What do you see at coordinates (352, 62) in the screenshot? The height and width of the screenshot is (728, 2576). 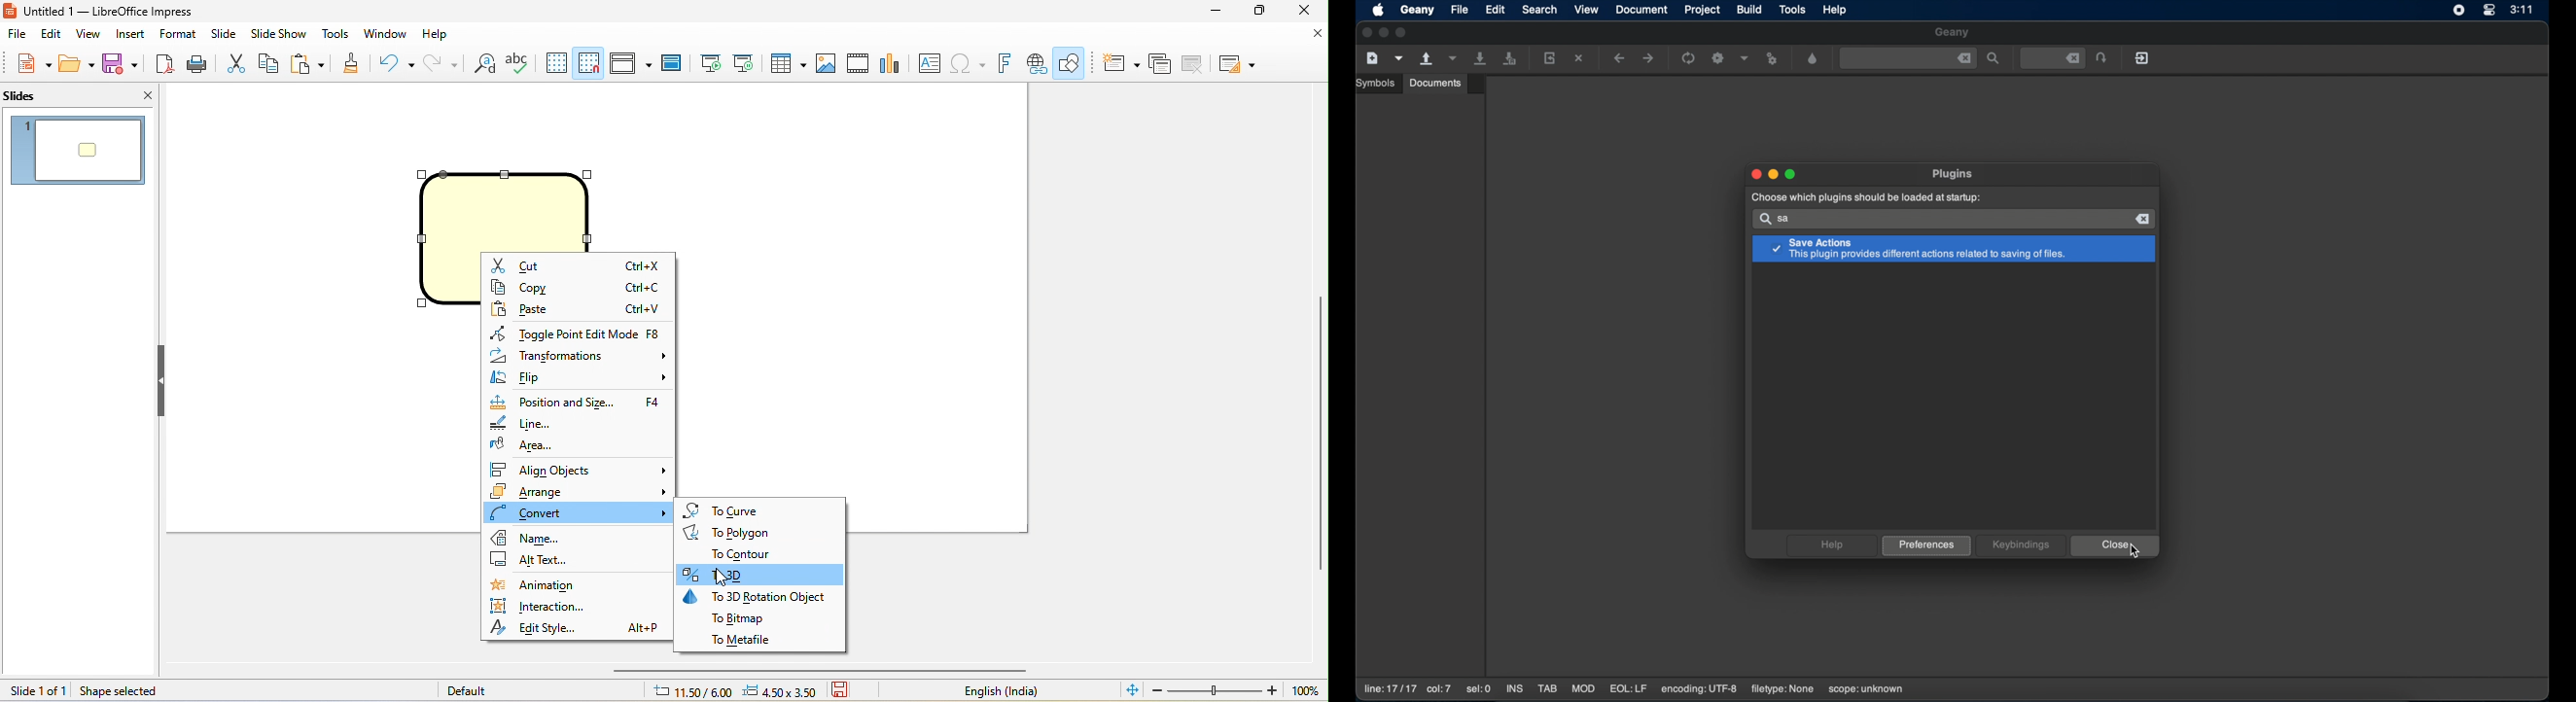 I see `clone formatting` at bounding box center [352, 62].